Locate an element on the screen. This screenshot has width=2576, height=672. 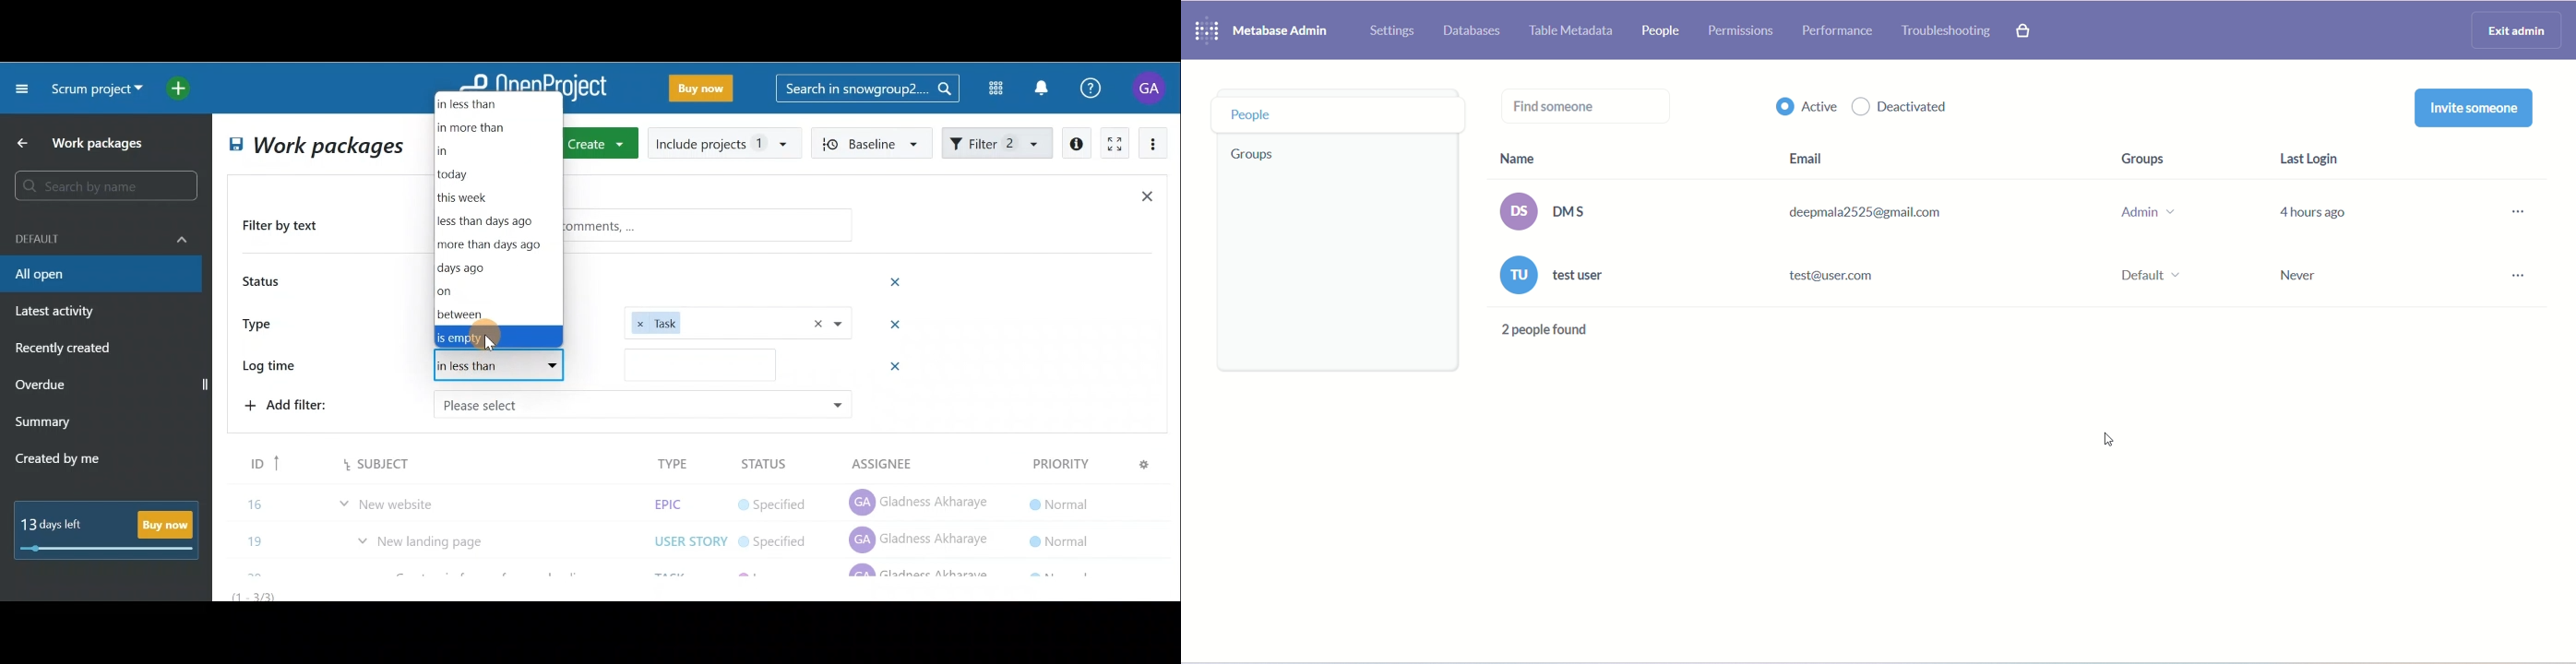
Default is located at coordinates (101, 237).